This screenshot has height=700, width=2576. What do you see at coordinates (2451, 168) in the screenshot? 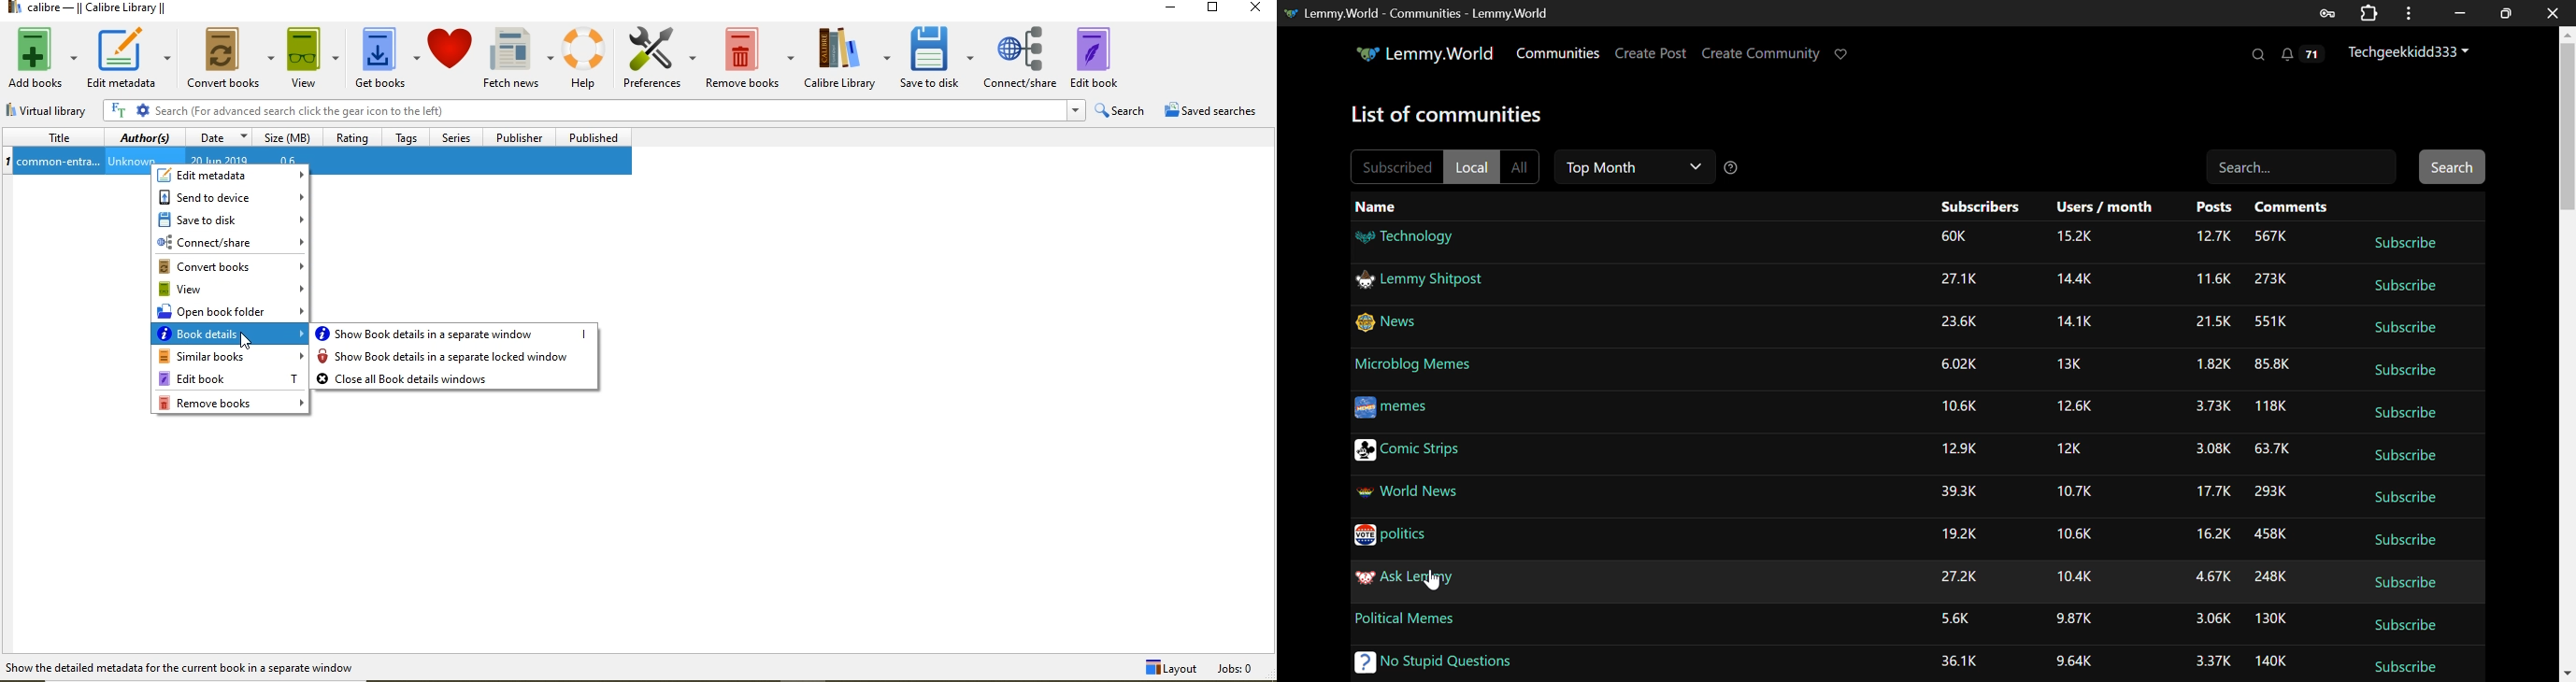
I see `Search` at bounding box center [2451, 168].